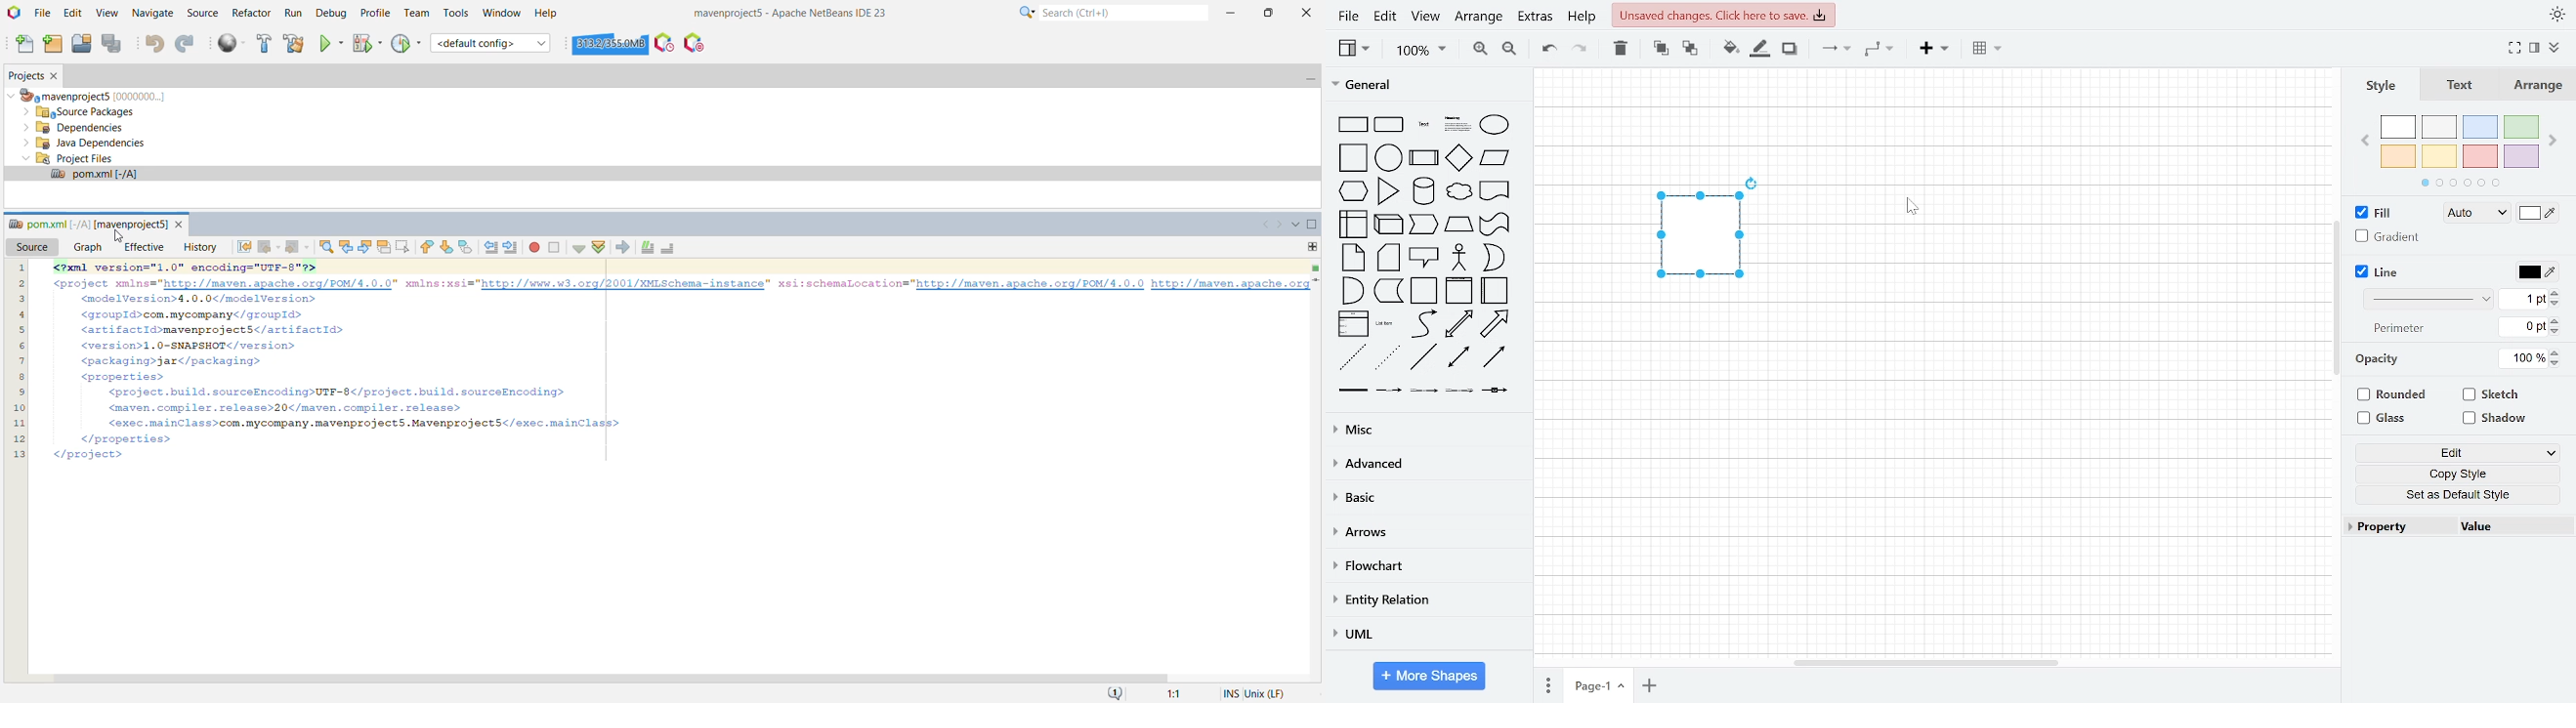 This screenshot has height=728, width=2576. What do you see at coordinates (1424, 158) in the screenshot?
I see `process` at bounding box center [1424, 158].